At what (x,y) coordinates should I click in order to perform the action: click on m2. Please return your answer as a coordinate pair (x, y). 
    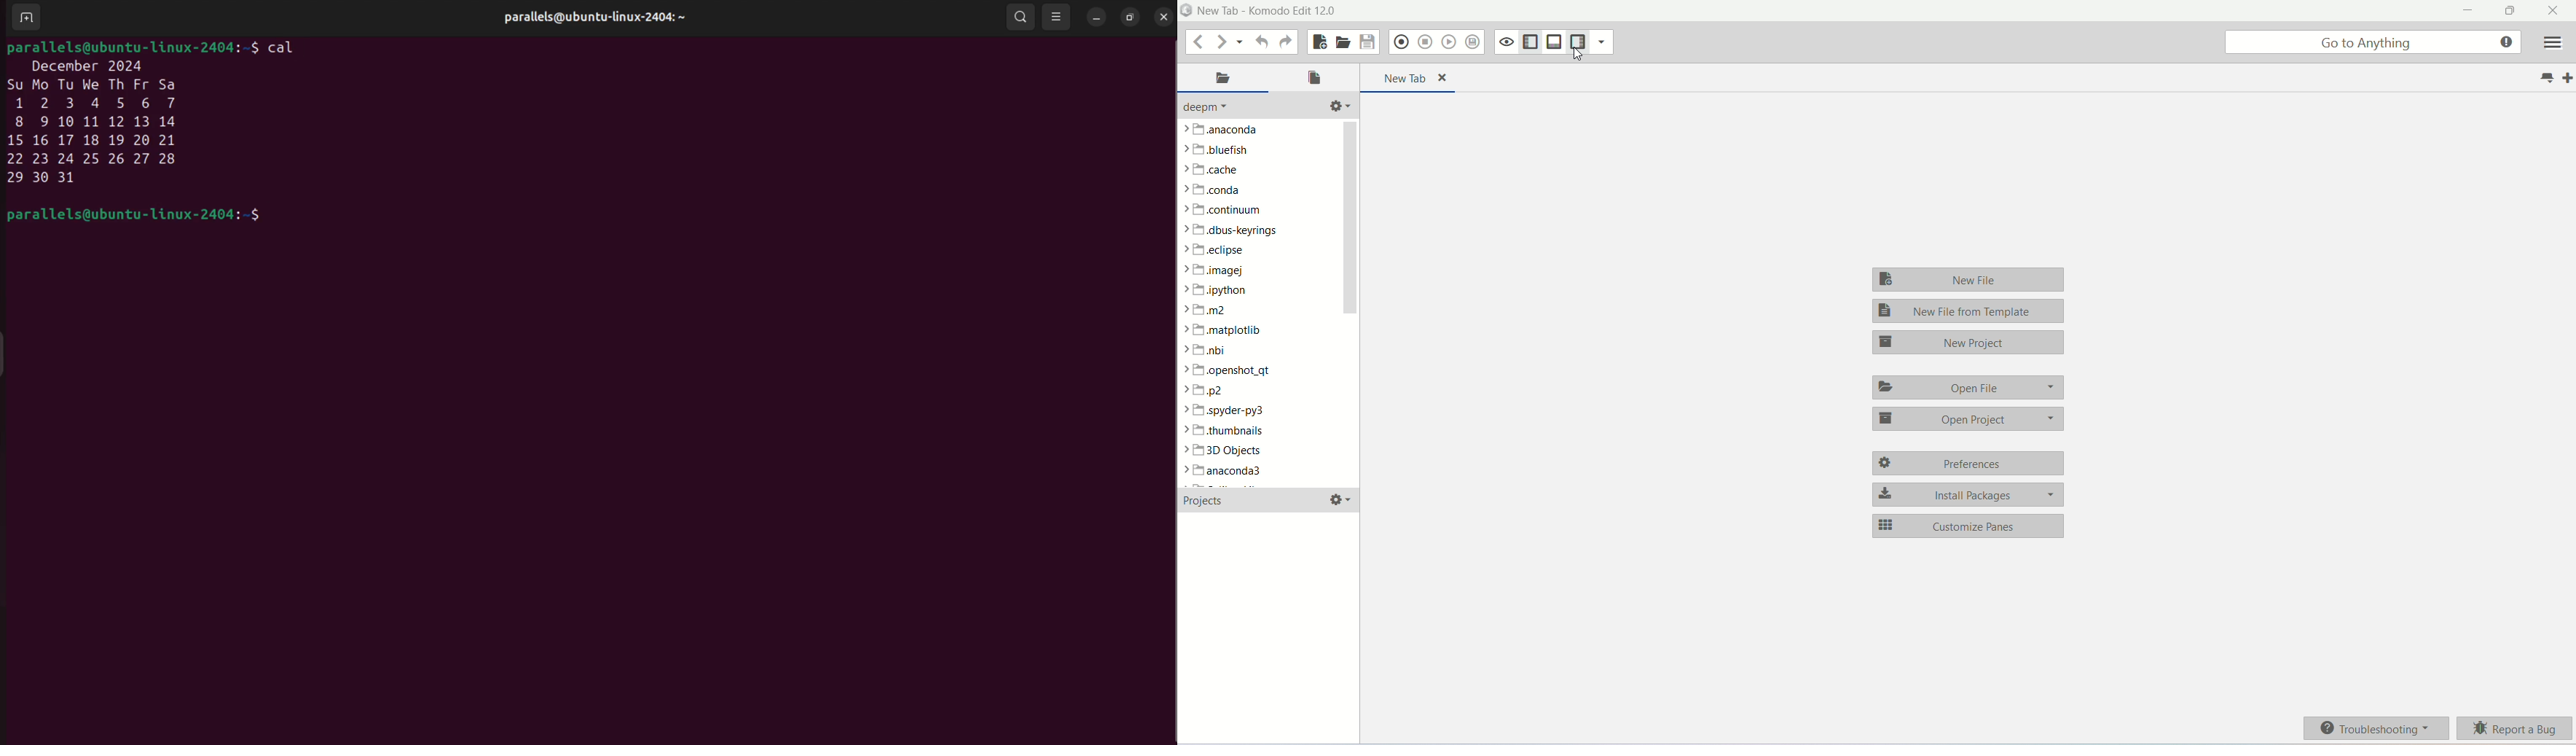
    Looking at the image, I should click on (1207, 309).